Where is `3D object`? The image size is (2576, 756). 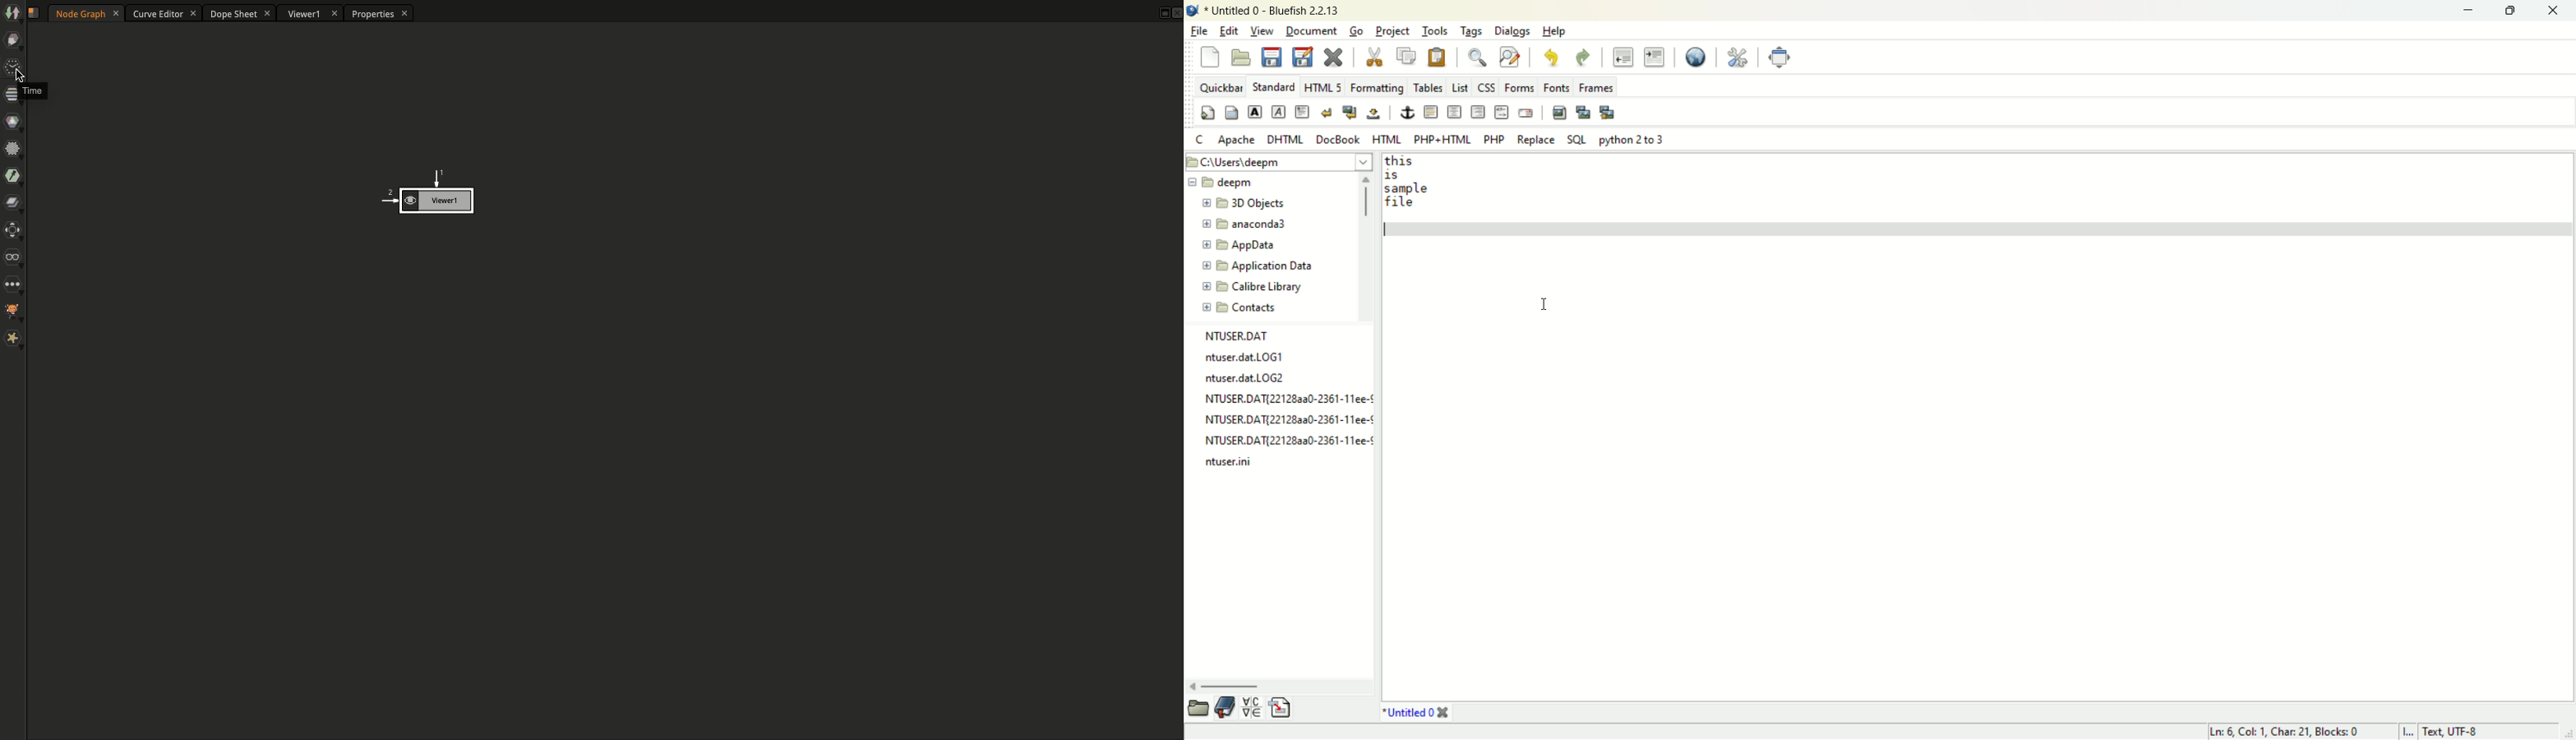 3D object is located at coordinates (1244, 203).